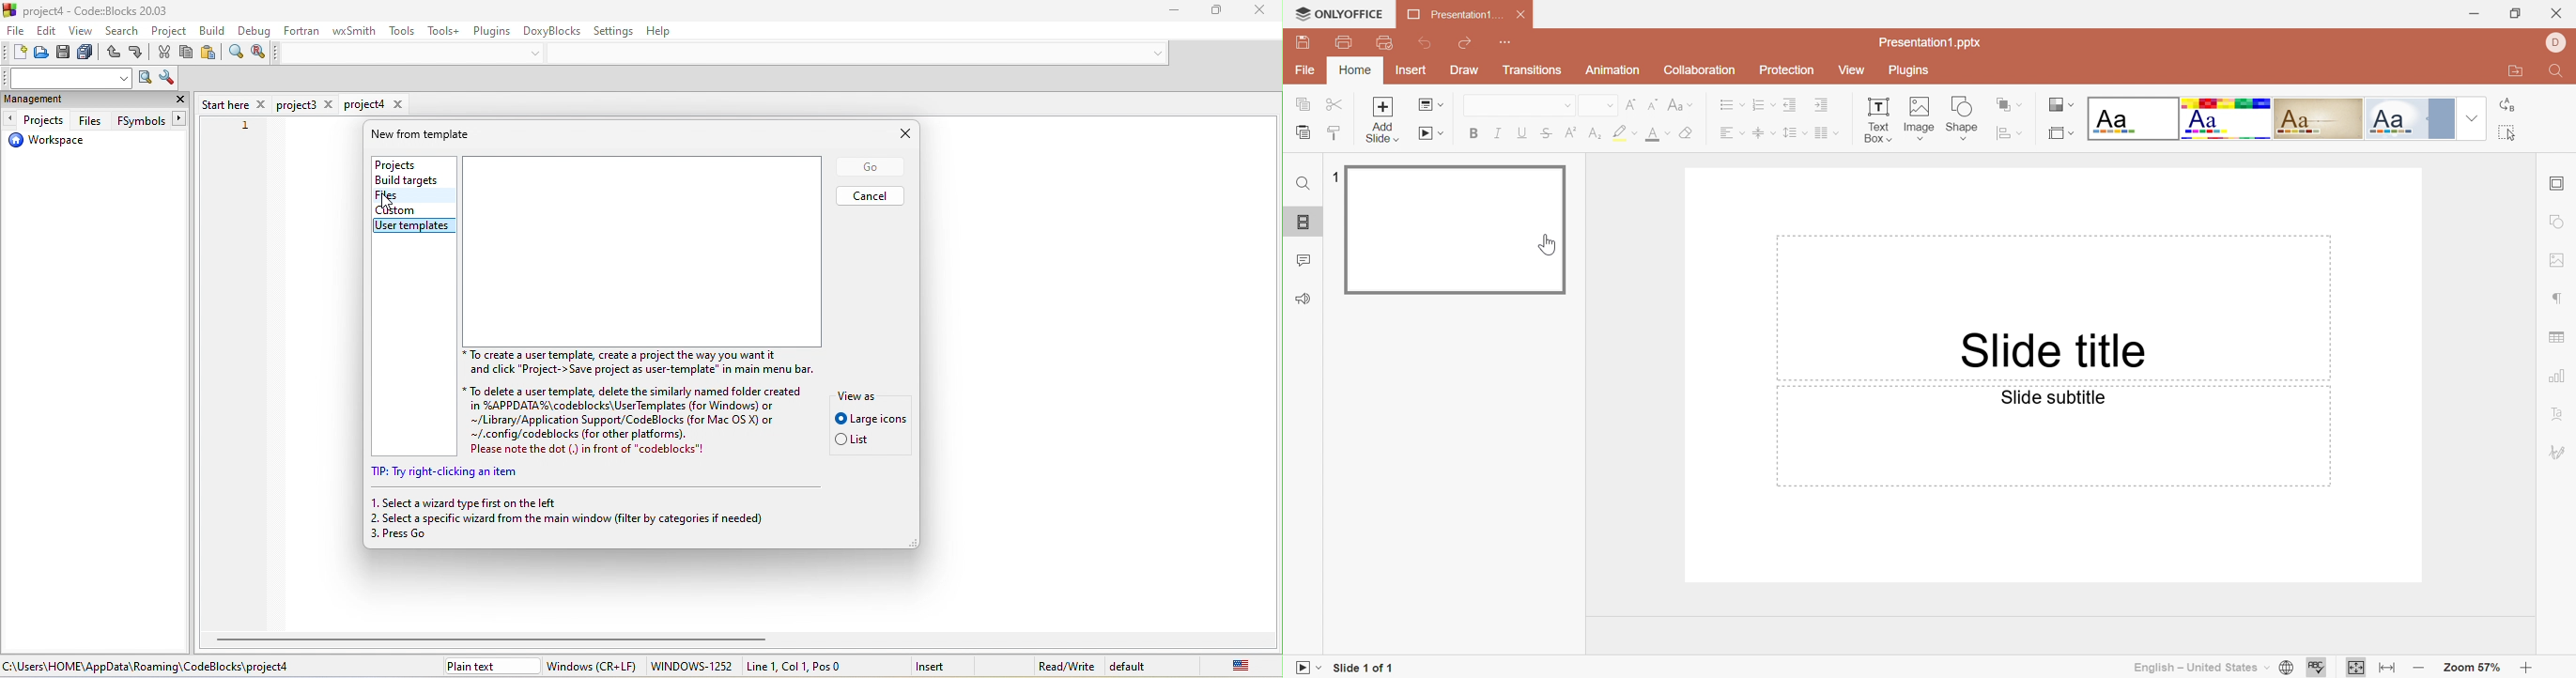  What do you see at coordinates (66, 54) in the screenshot?
I see `save` at bounding box center [66, 54].